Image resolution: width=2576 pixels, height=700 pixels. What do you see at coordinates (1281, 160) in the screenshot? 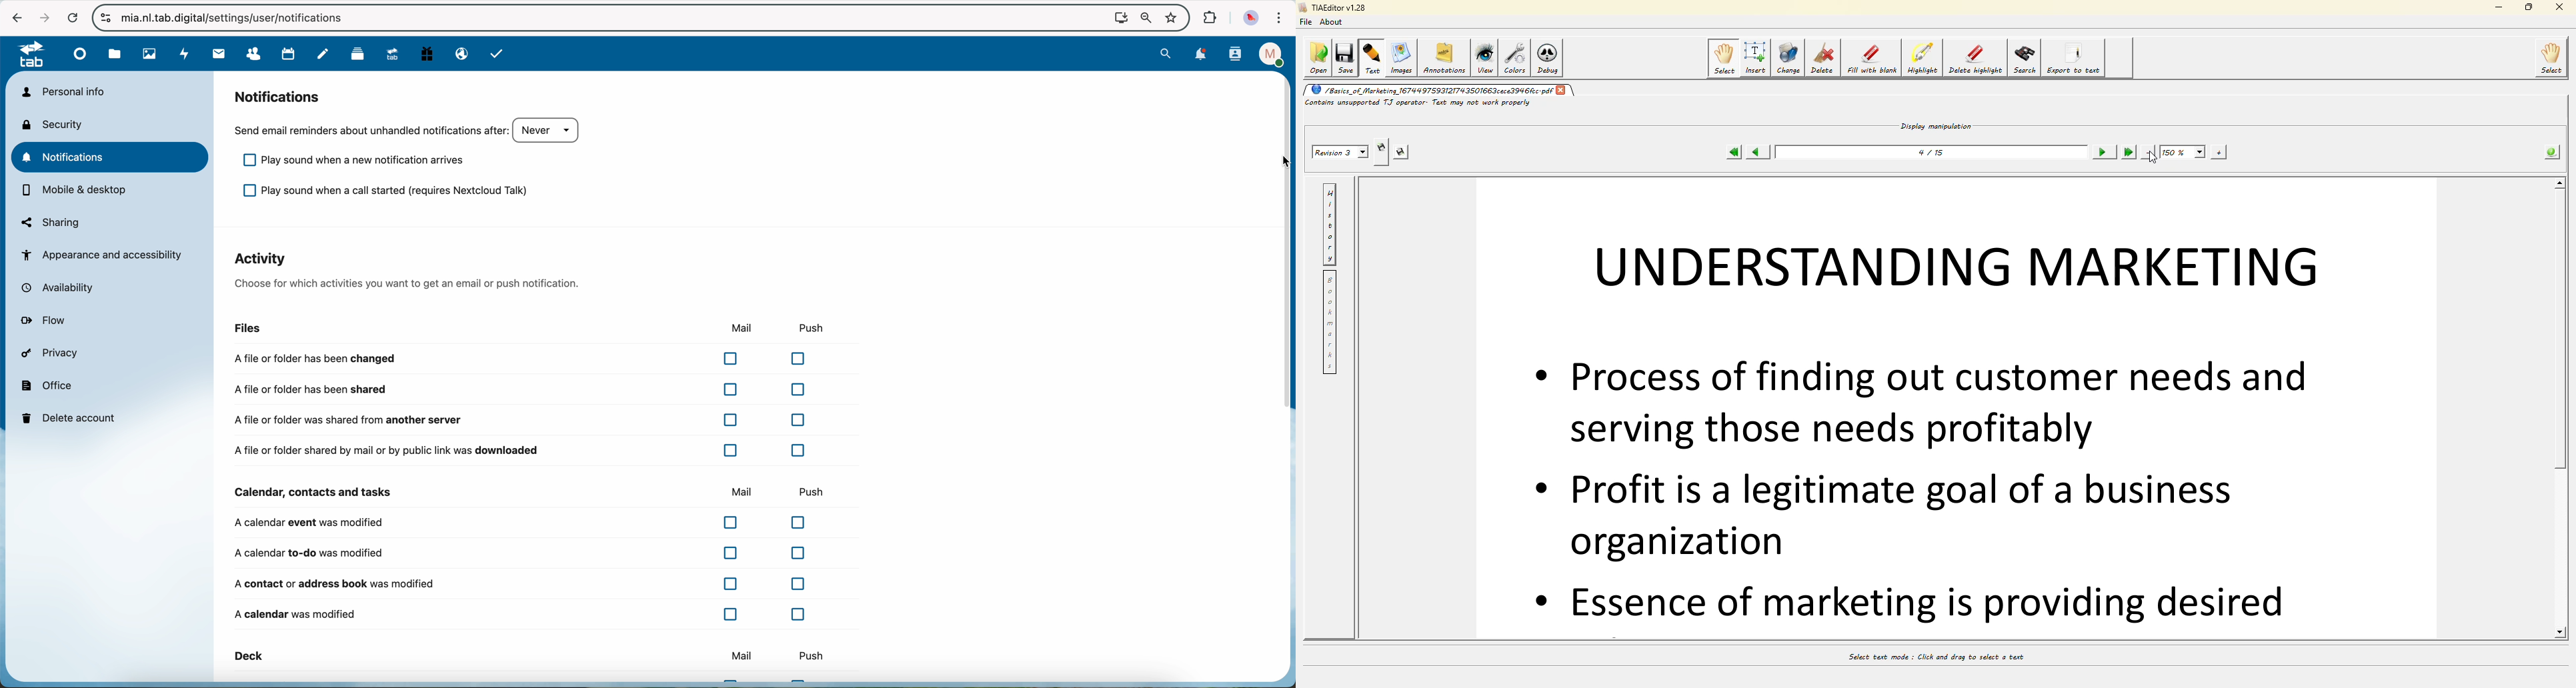
I see `mouse` at bounding box center [1281, 160].